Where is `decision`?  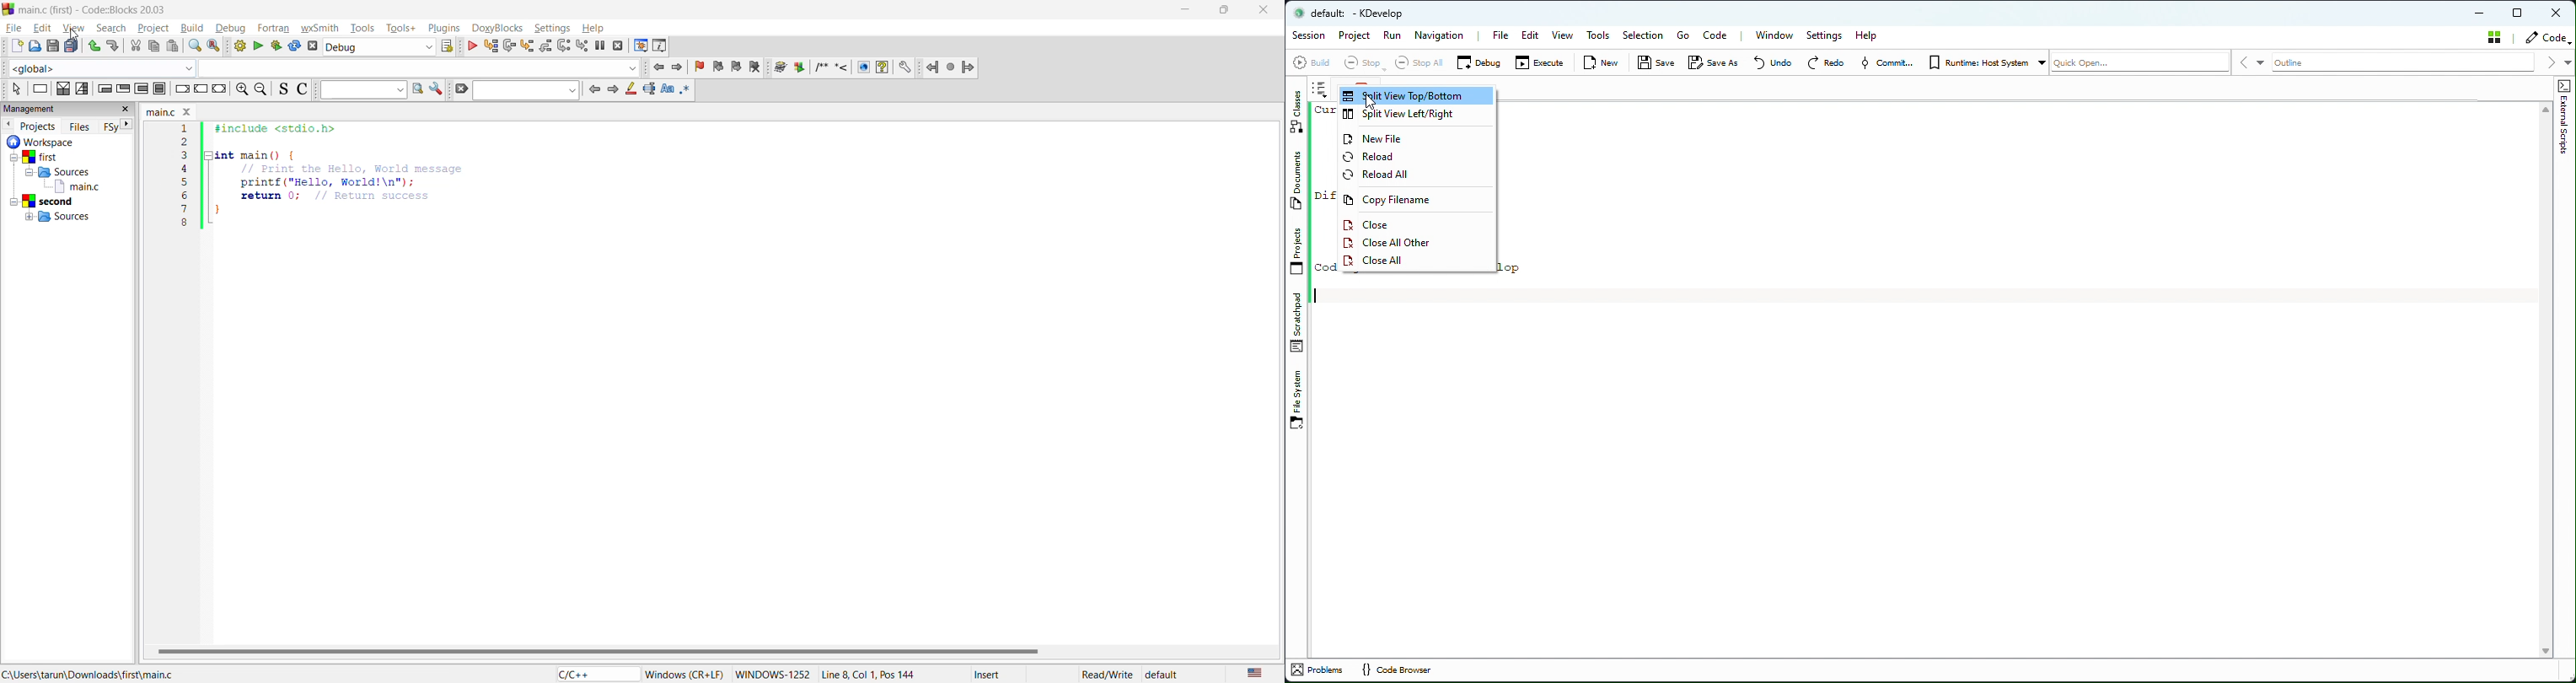
decision is located at coordinates (62, 89).